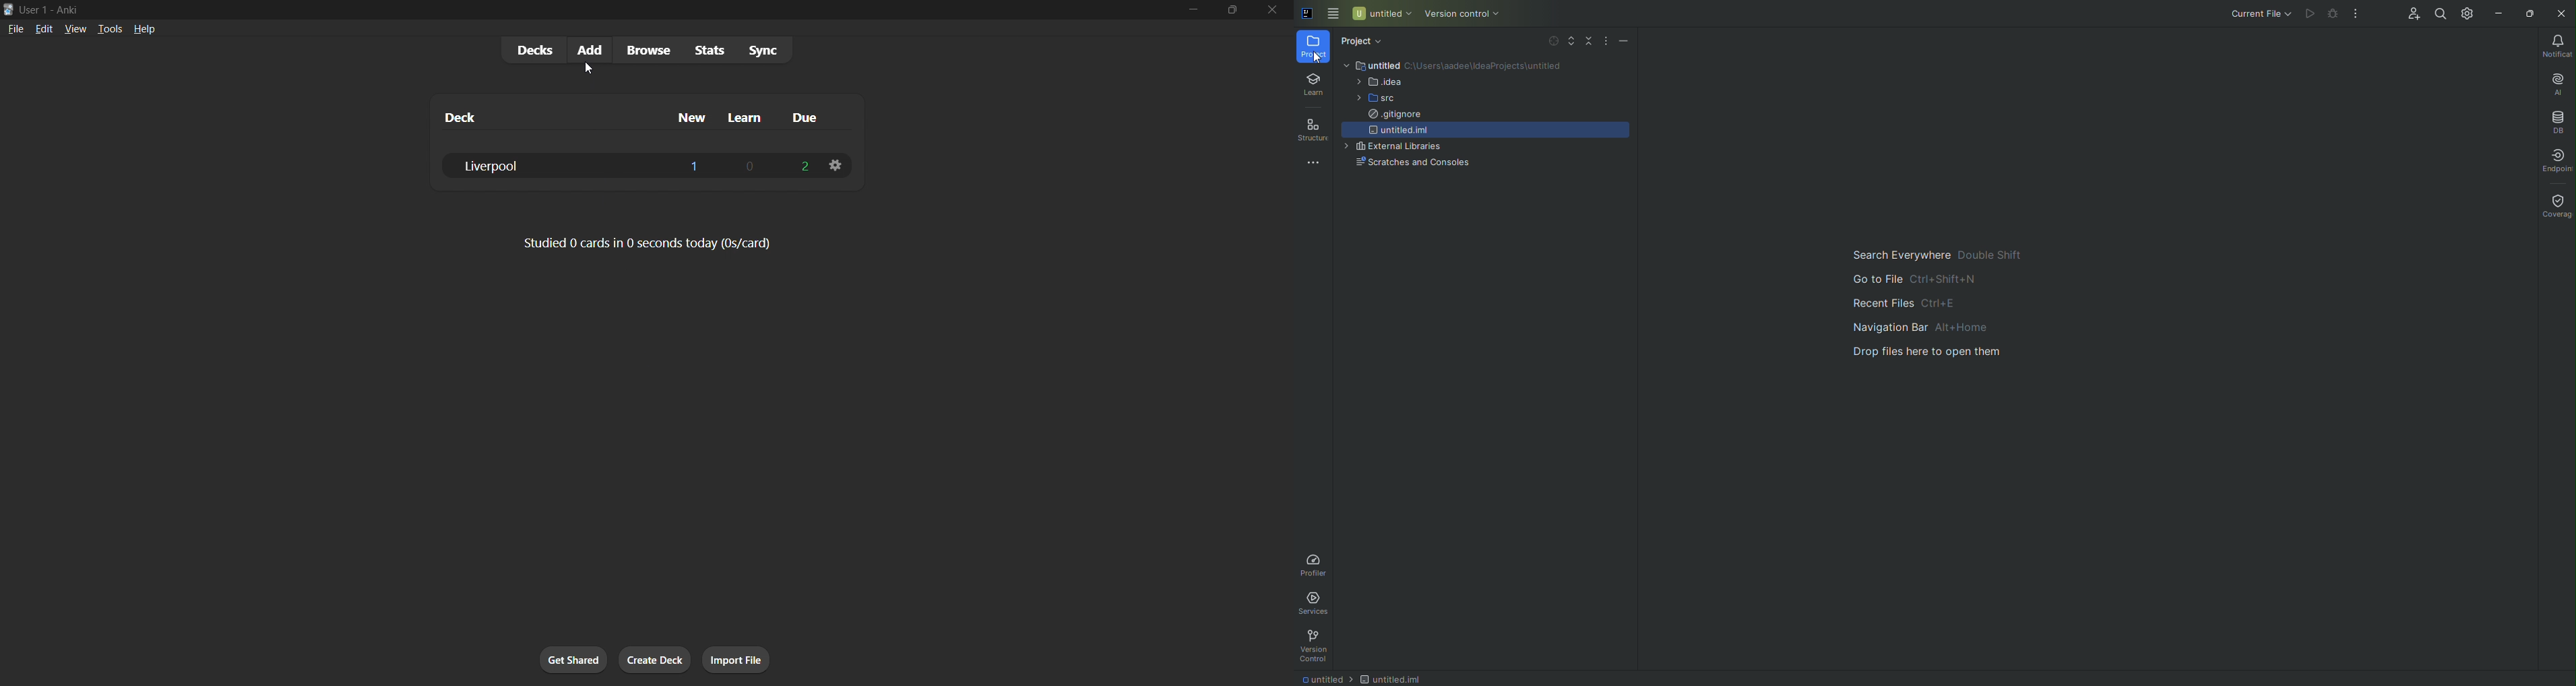 Image resolution: width=2576 pixels, height=700 pixels. Describe the element at coordinates (43, 30) in the screenshot. I see `edit` at that location.